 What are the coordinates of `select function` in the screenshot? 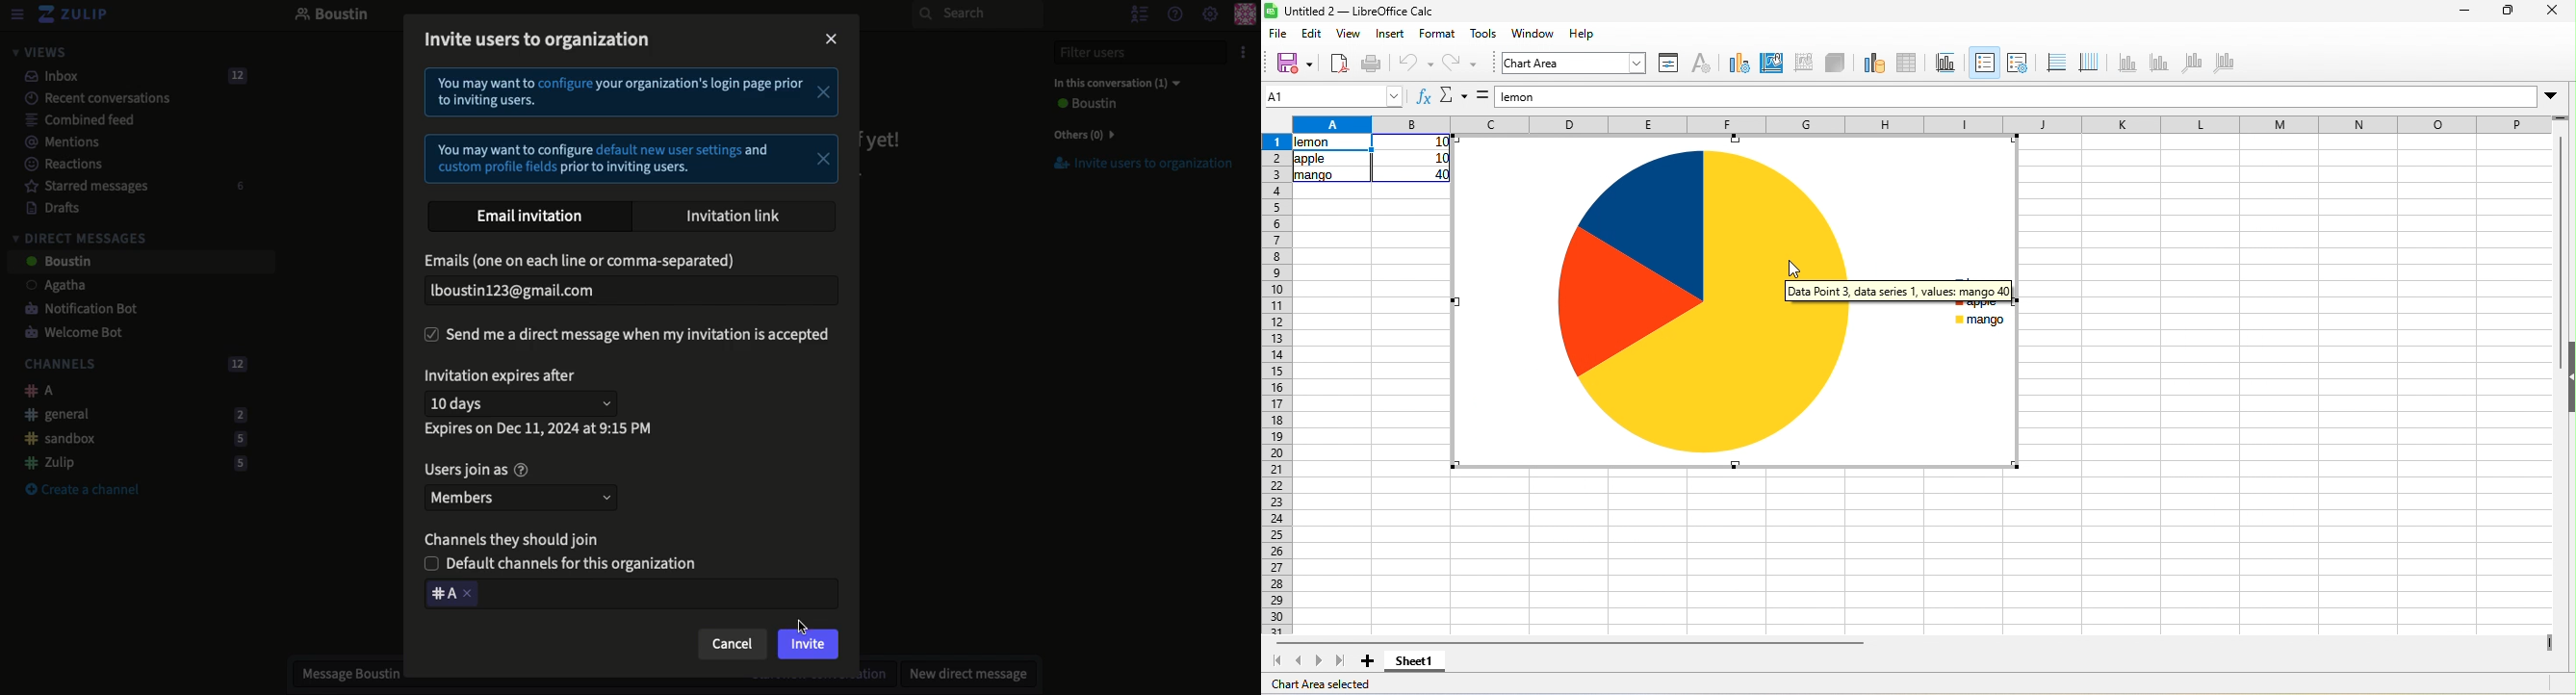 It's located at (1453, 98).